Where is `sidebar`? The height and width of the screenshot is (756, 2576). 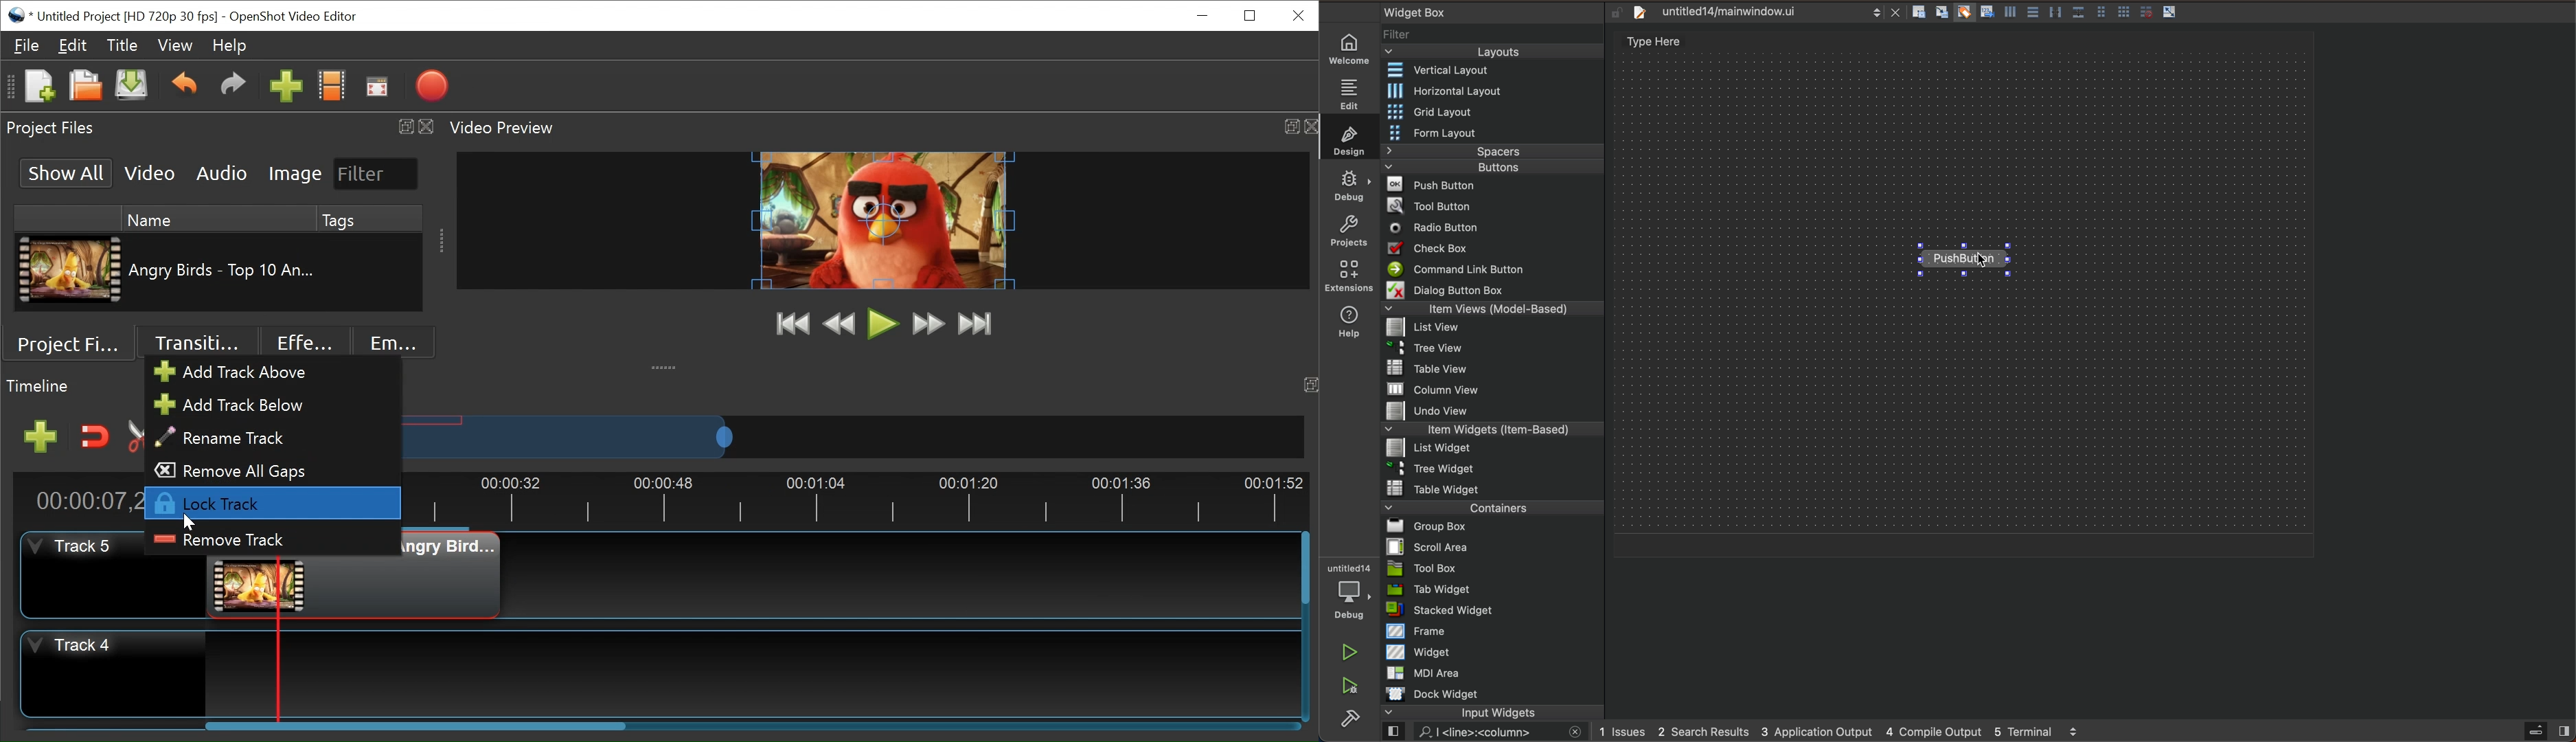
sidebar is located at coordinates (2542, 731).